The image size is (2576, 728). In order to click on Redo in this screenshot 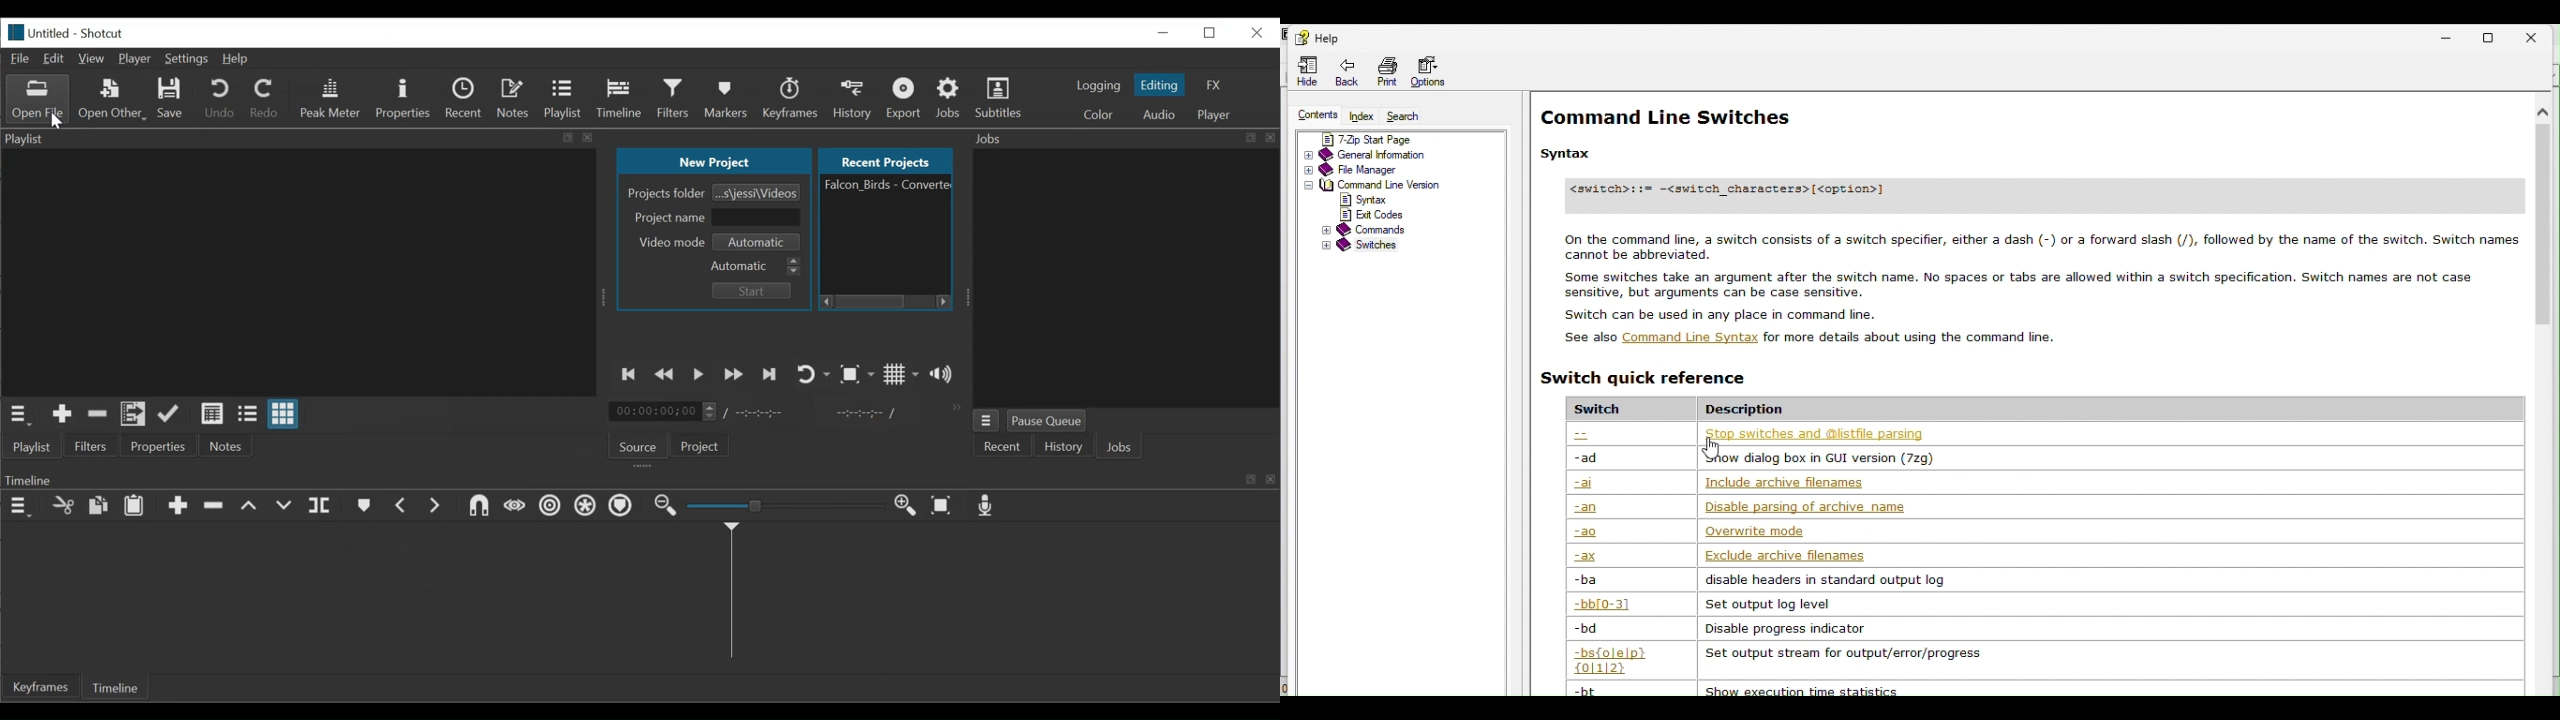, I will do `click(266, 98)`.